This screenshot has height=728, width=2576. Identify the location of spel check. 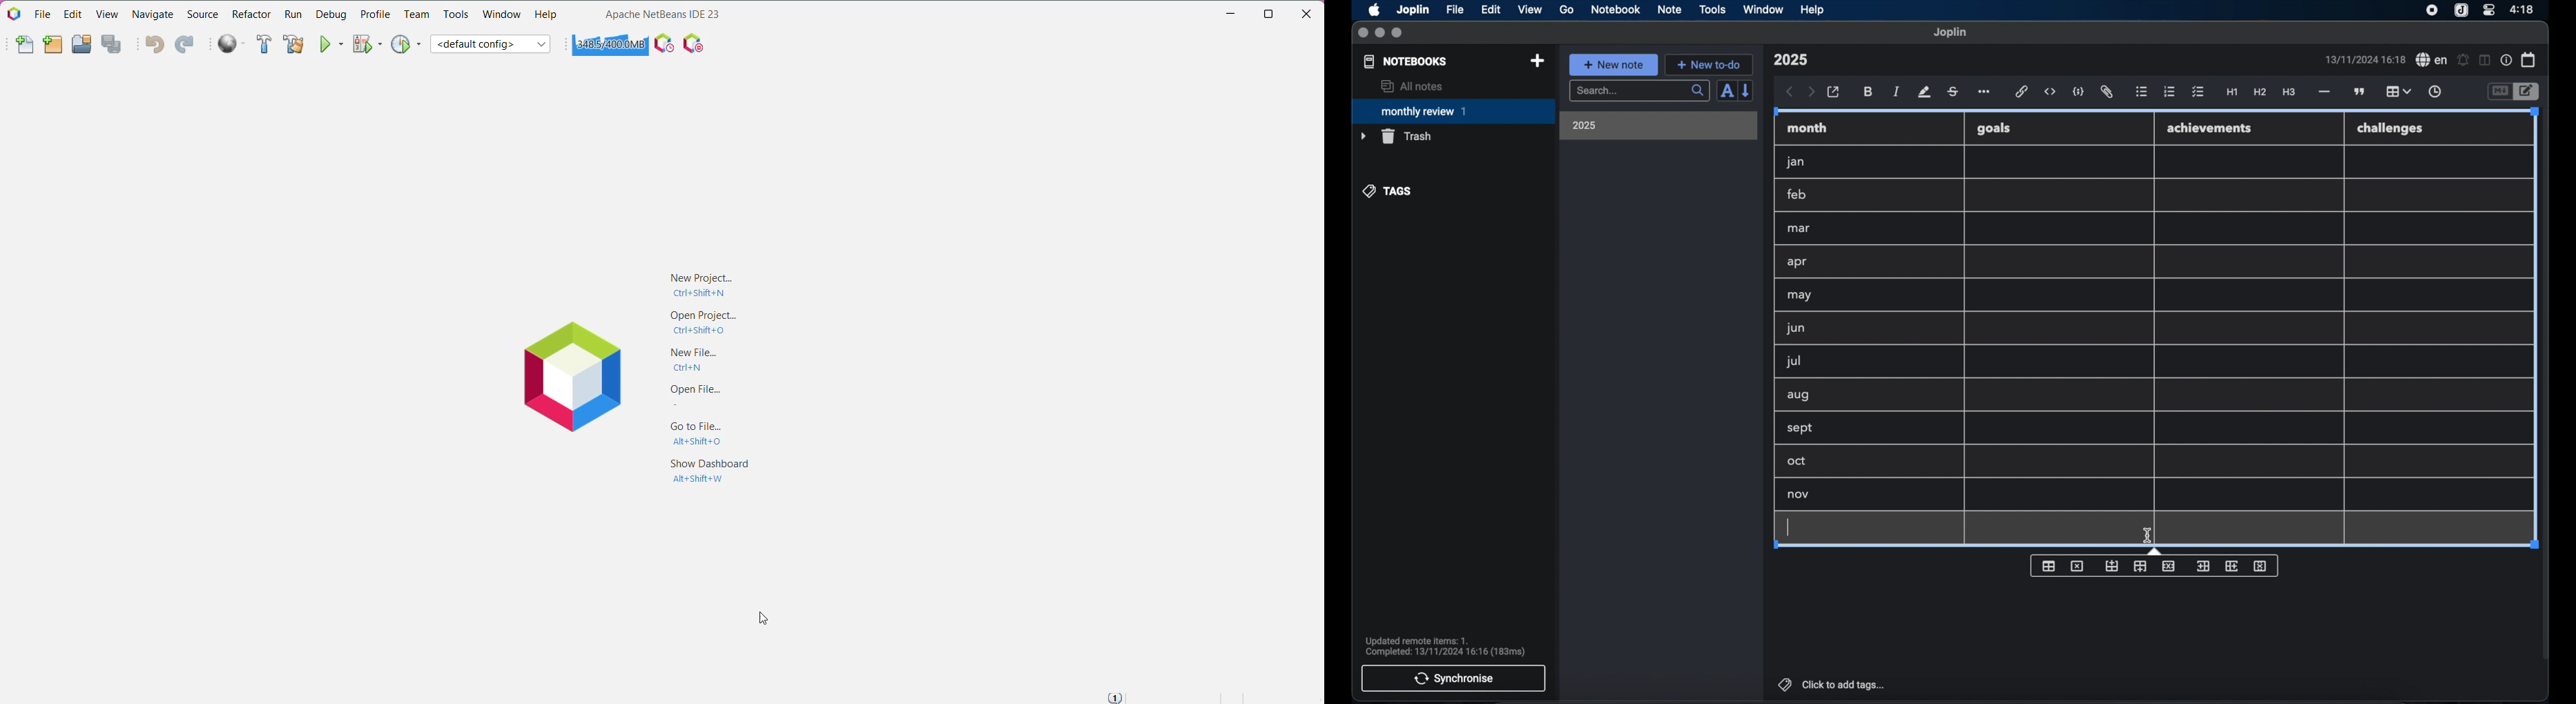
(2432, 60).